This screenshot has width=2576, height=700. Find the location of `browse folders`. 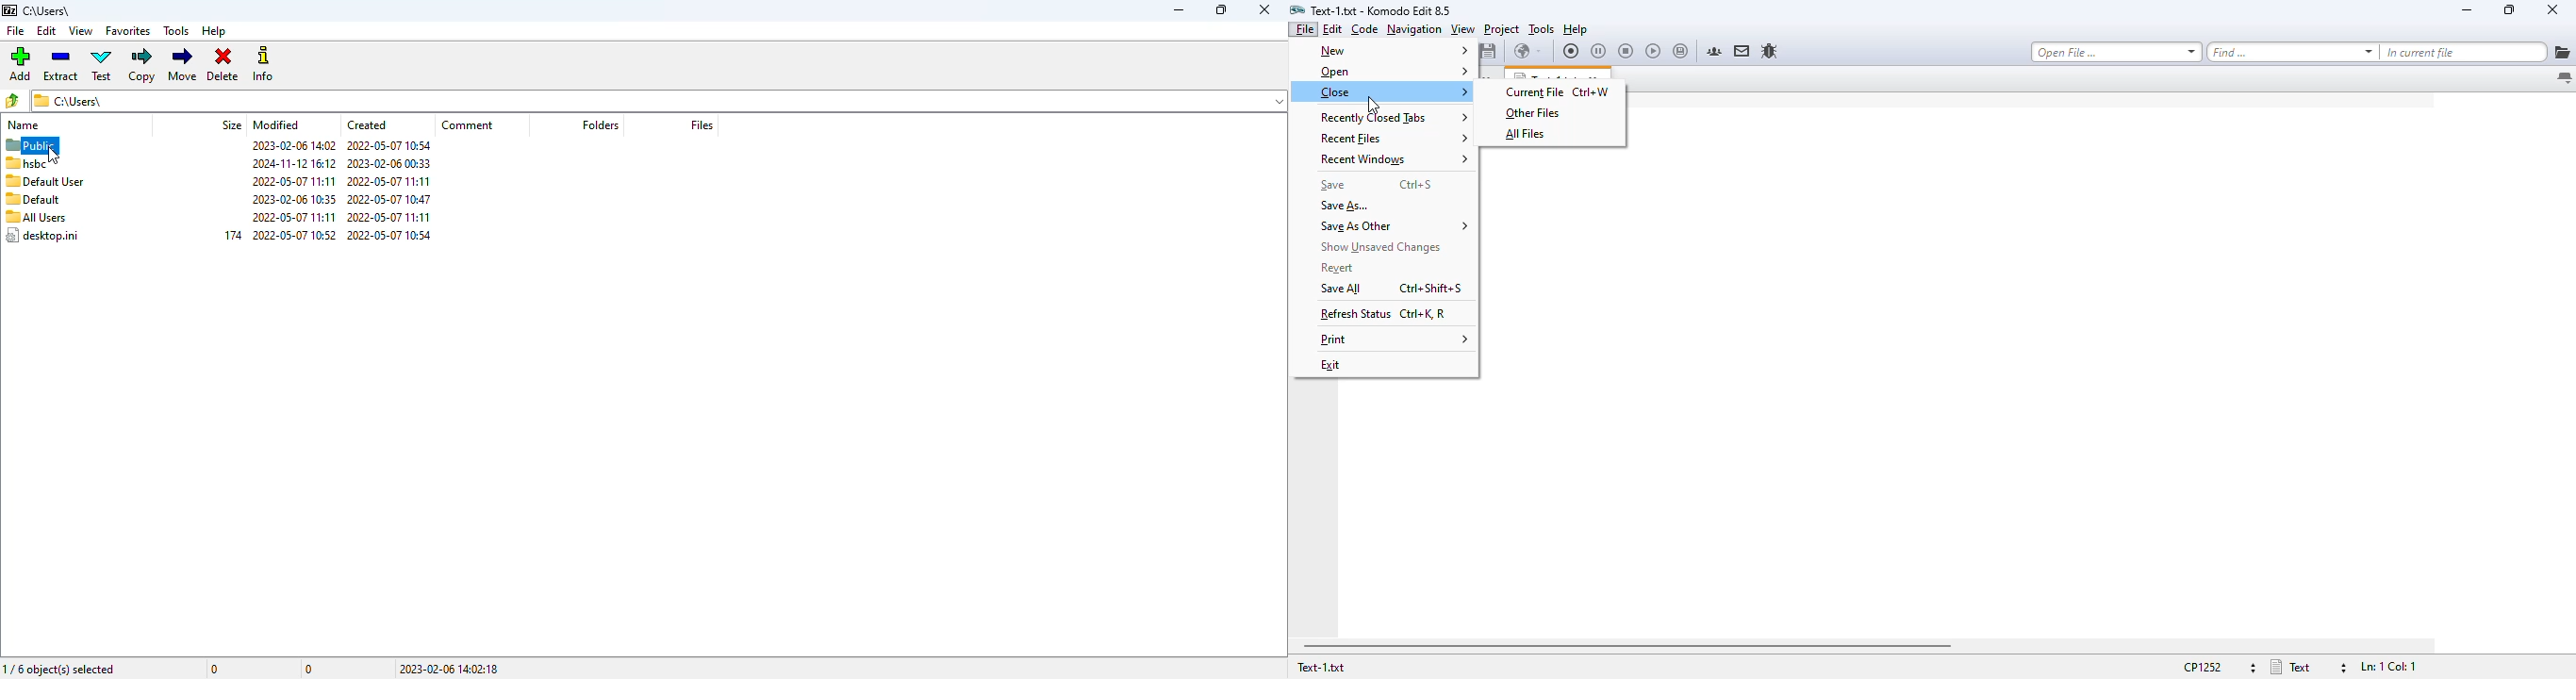

browse folders is located at coordinates (10, 100).